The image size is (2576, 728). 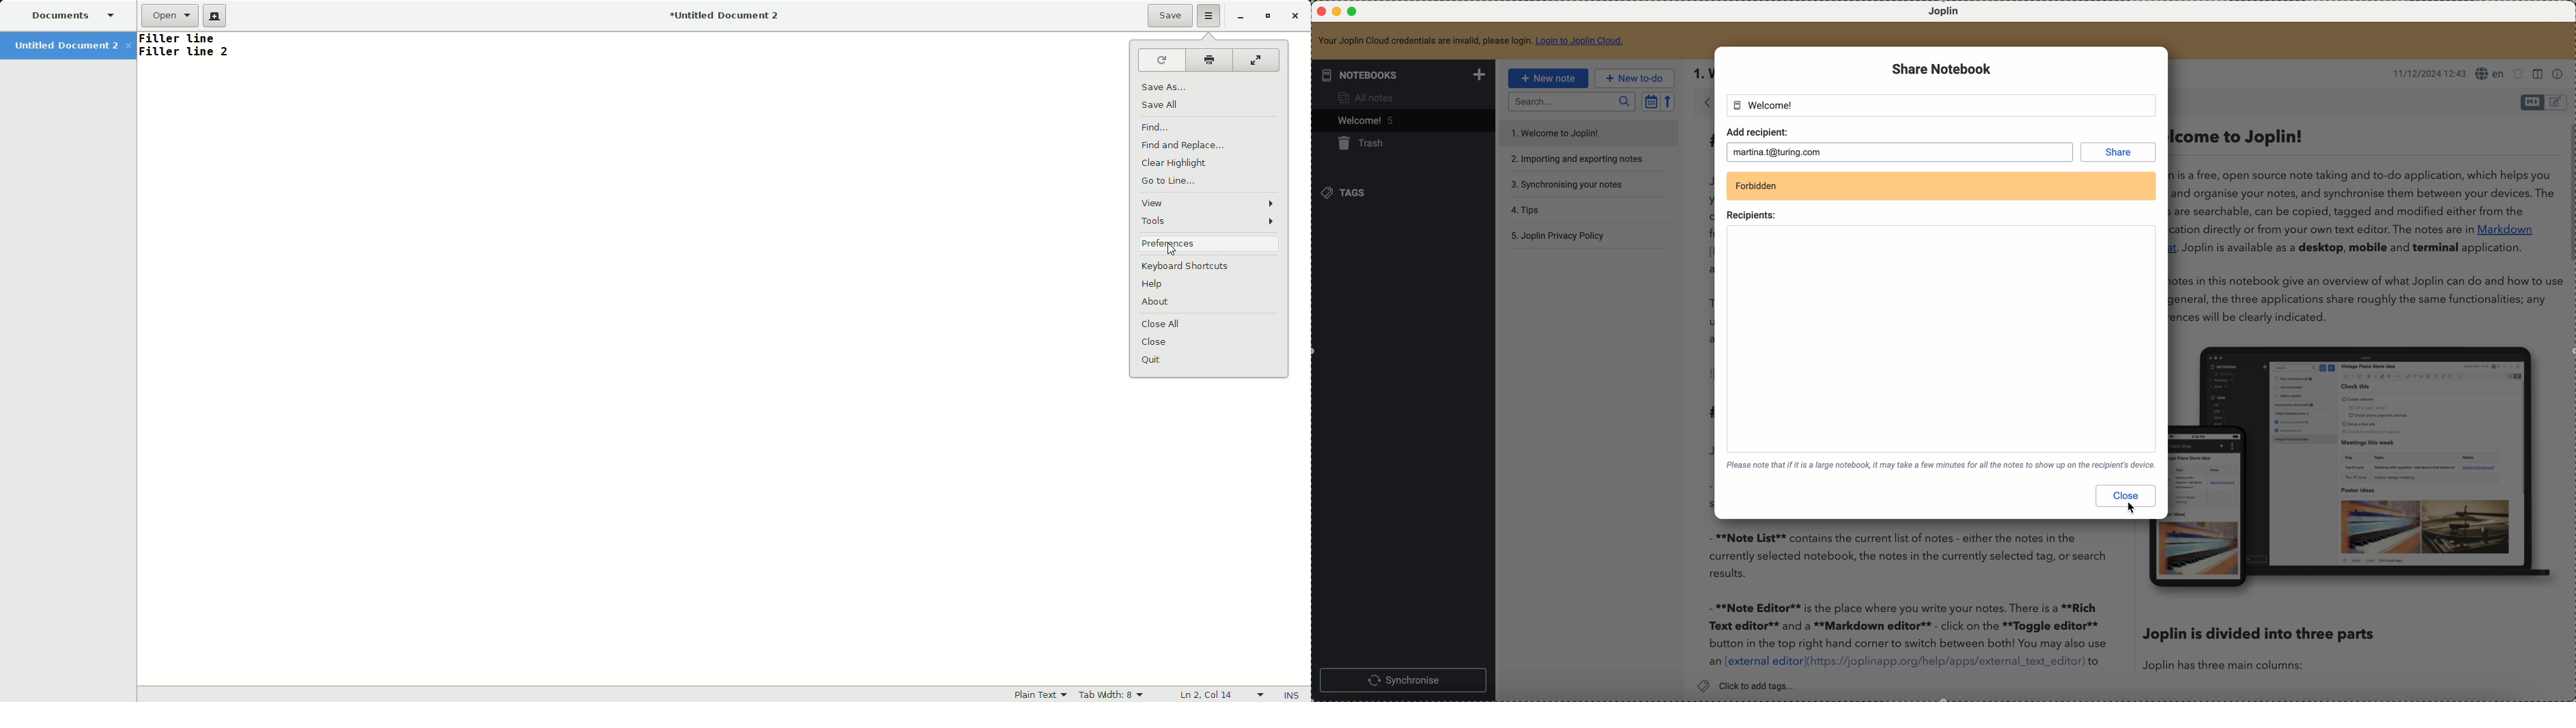 What do you see at coordinates (1406, 75) in the screenshot?
I see `notebooks` at bounding box center [1406, 75].